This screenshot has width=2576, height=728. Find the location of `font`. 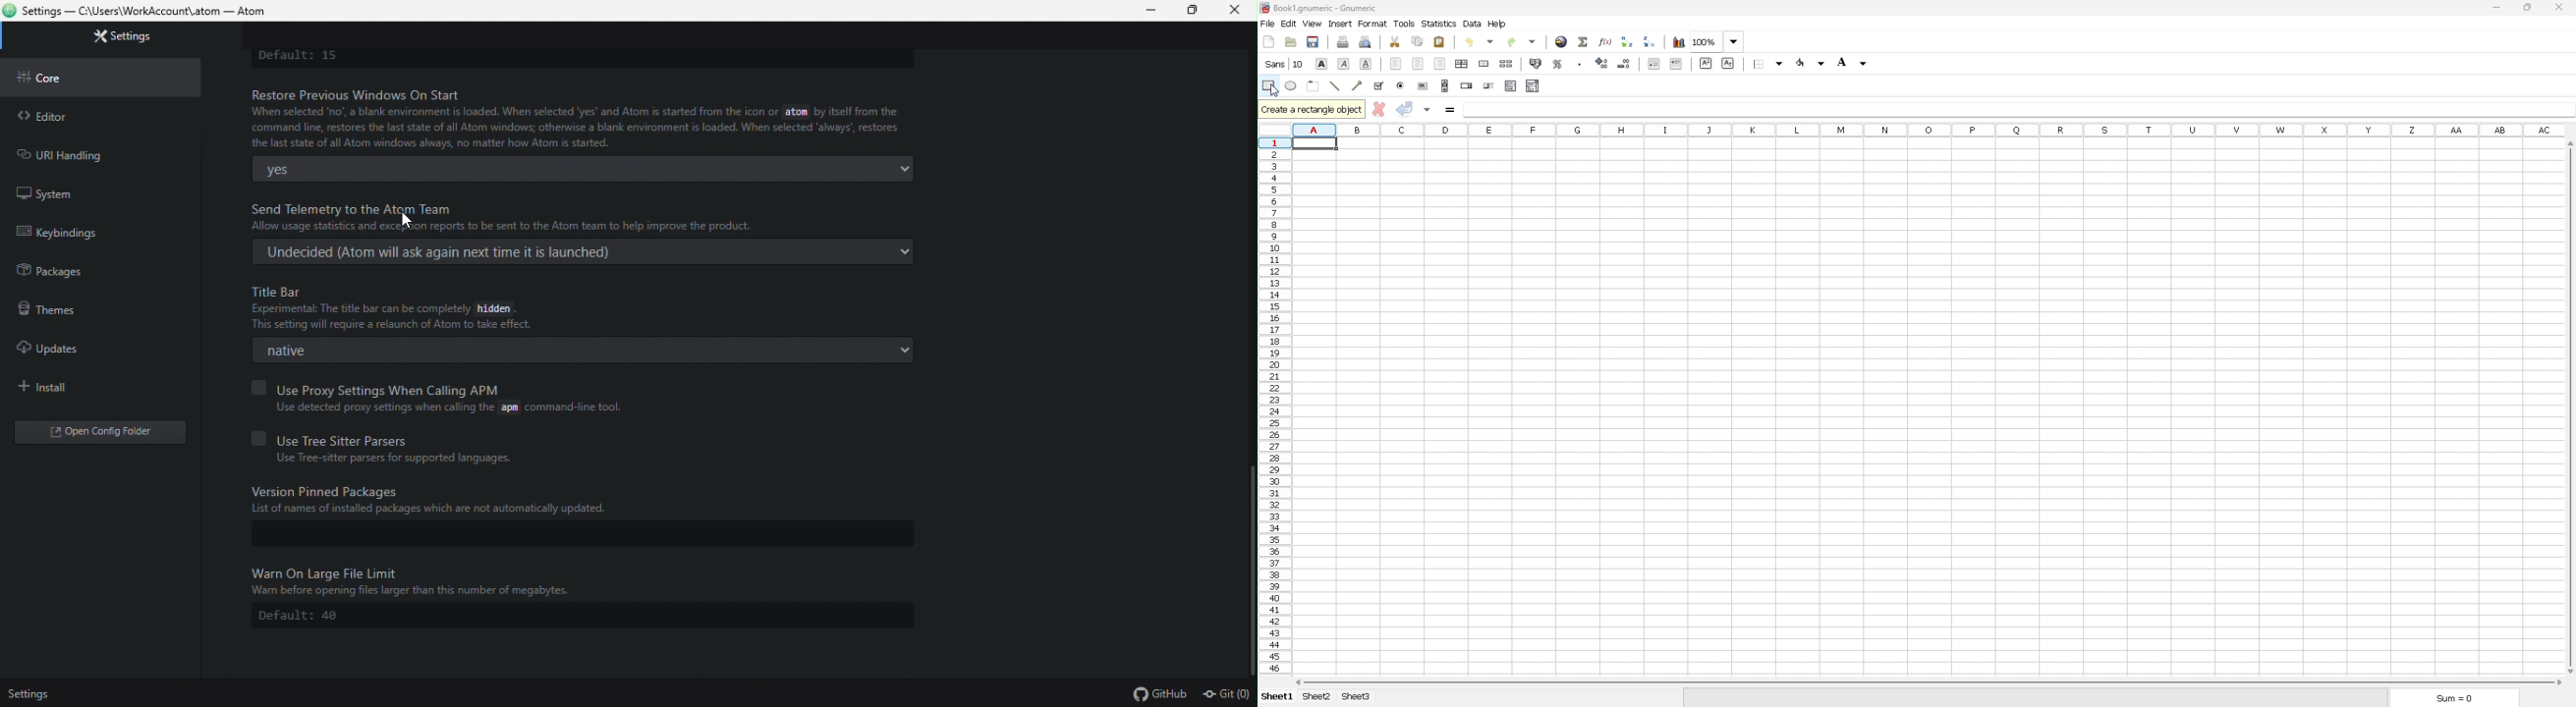

font is located at coordinates (1283, 64).